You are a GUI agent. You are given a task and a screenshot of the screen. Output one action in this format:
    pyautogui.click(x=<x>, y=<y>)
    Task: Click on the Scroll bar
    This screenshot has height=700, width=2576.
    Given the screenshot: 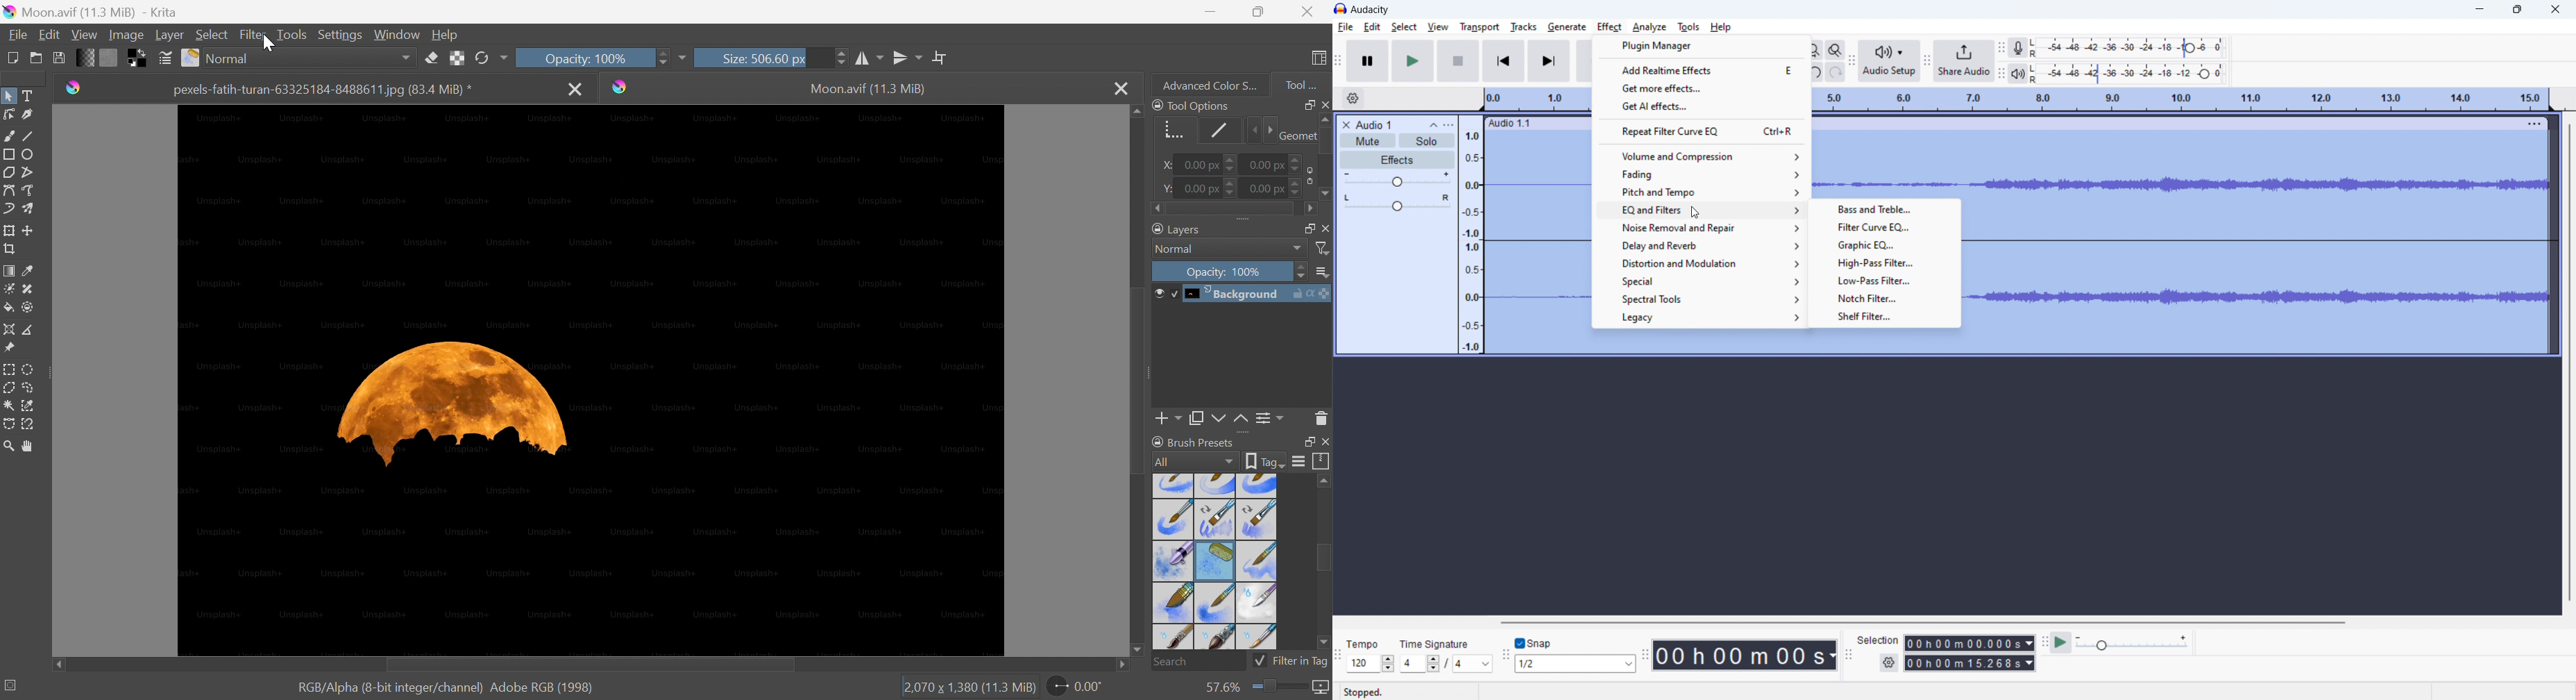 What is the action you would take?
    pyautogui.click(x=1324, y=140)
    